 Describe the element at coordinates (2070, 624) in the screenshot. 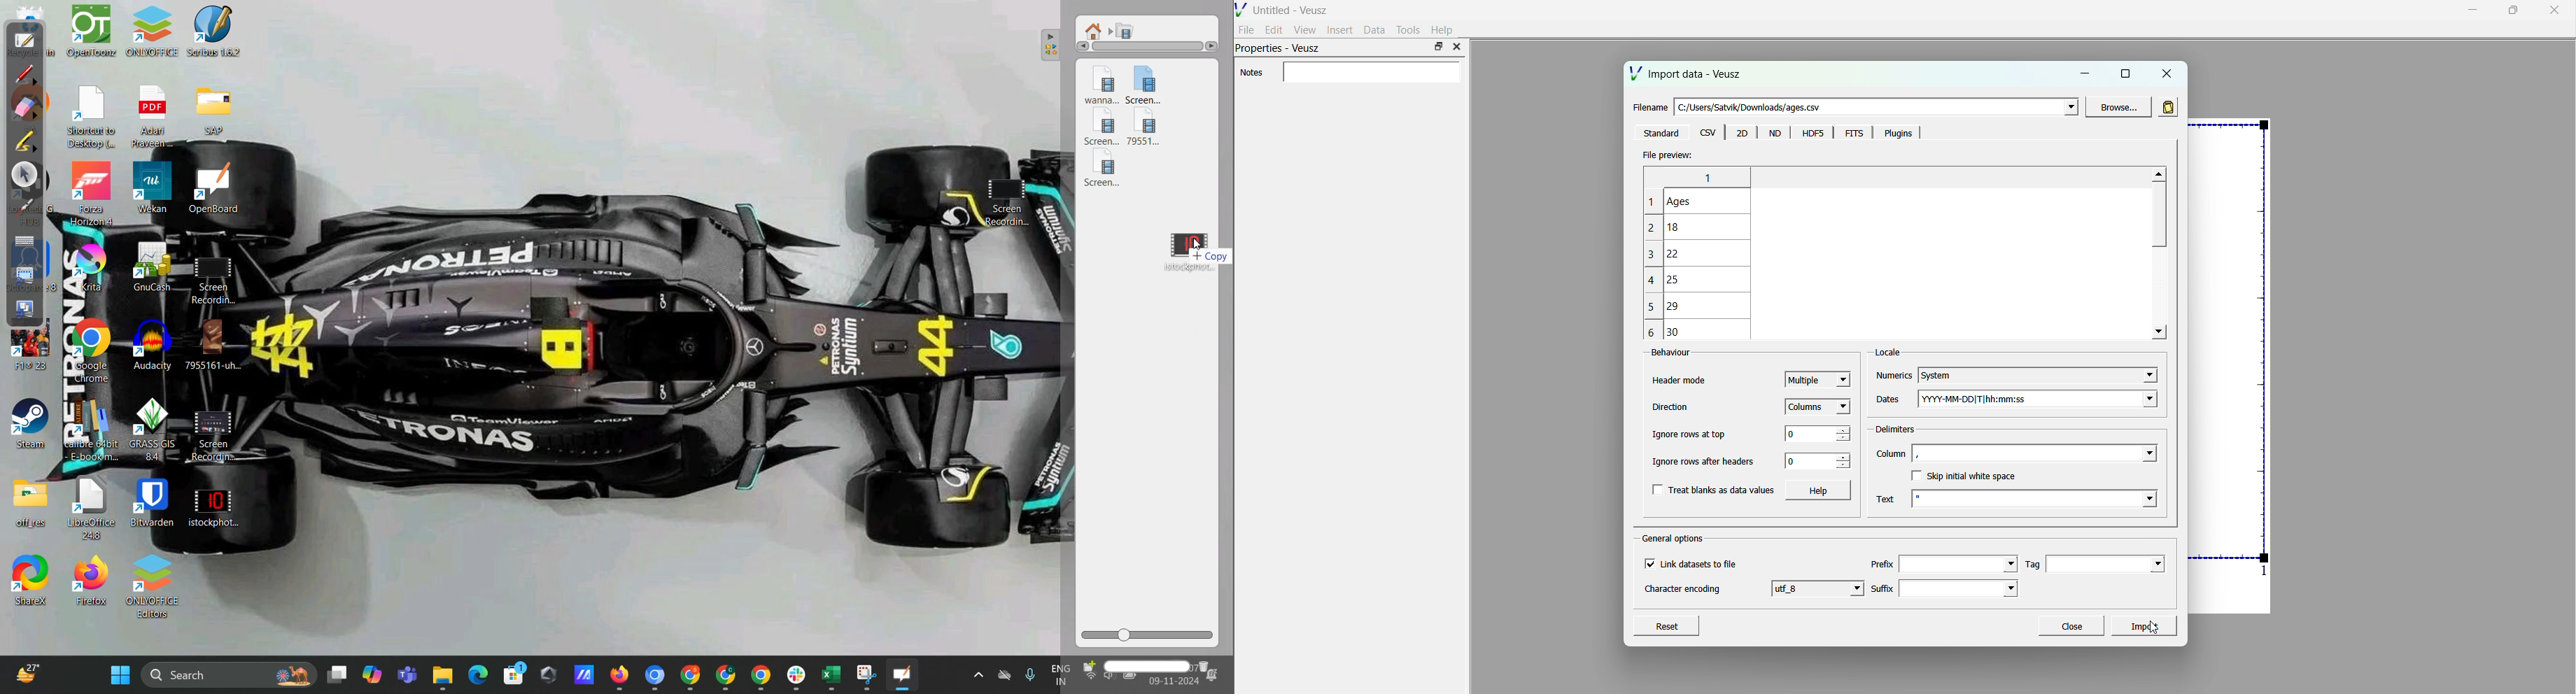

I see `Close` at that location.